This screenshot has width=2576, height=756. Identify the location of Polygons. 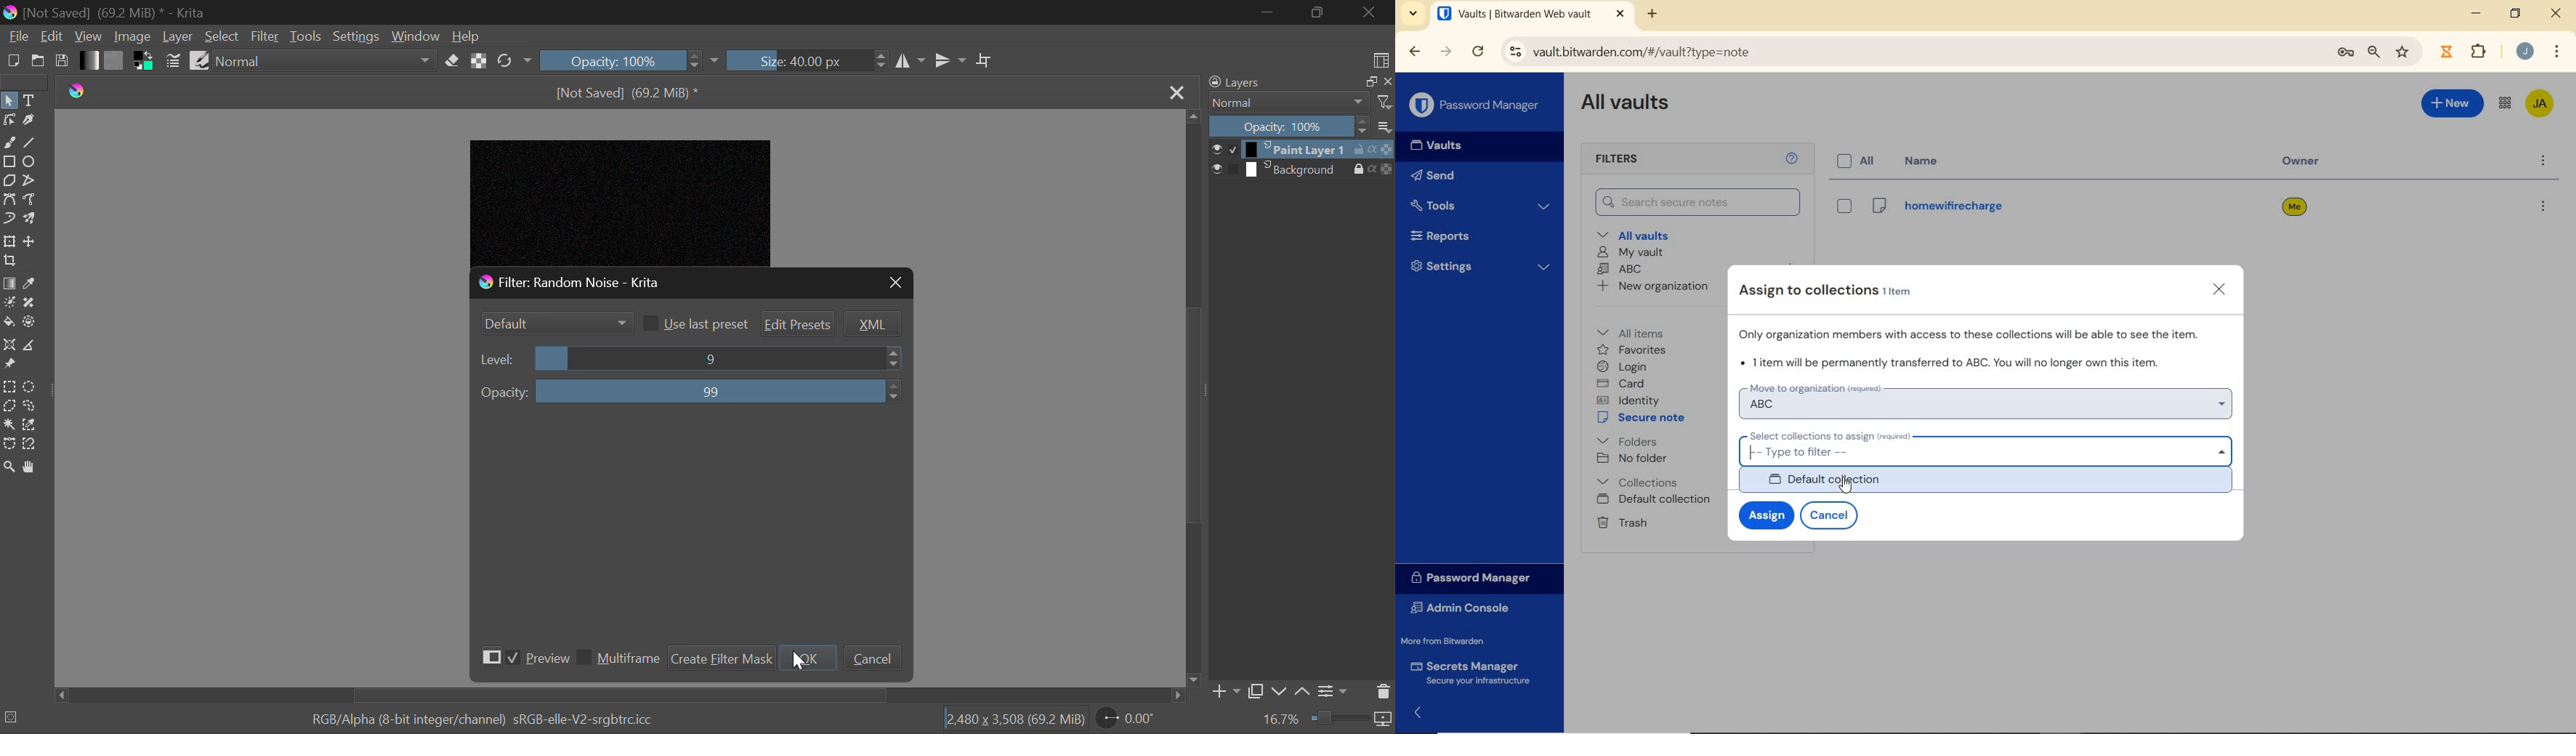
(9, 182).